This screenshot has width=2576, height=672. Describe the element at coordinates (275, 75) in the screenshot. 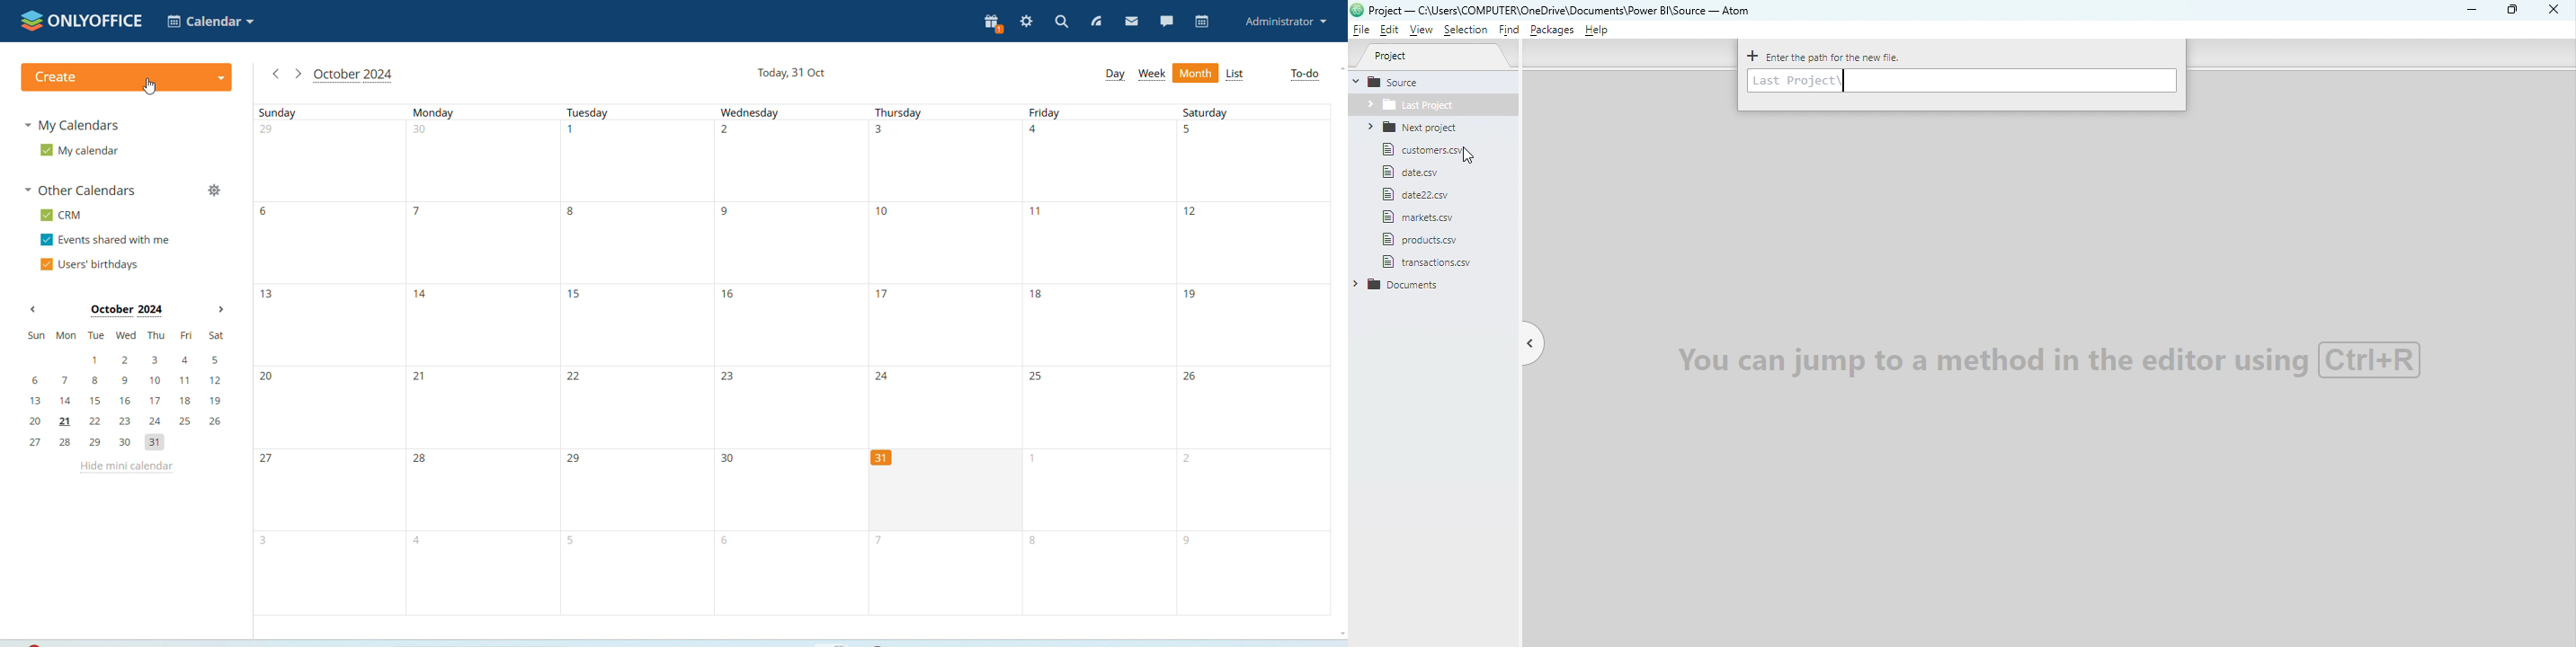

I see `go to previous month` at that location.